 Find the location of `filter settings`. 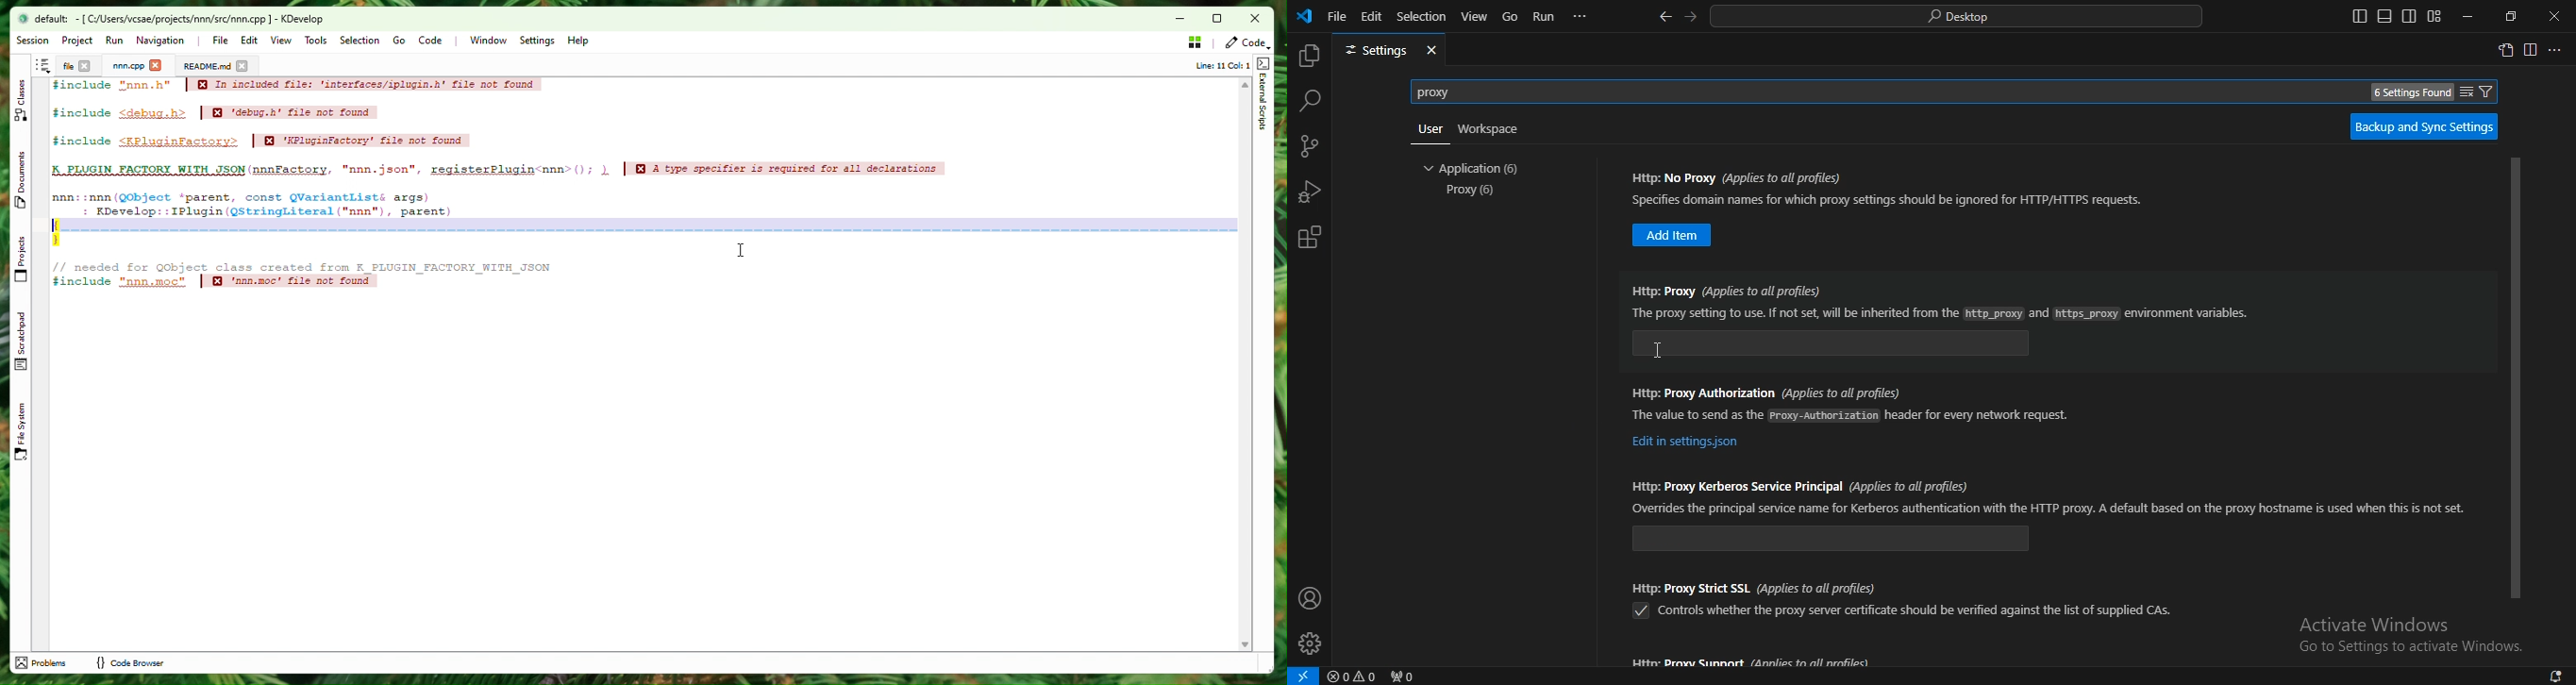

filter settings is located at coordinates (2490, 92).